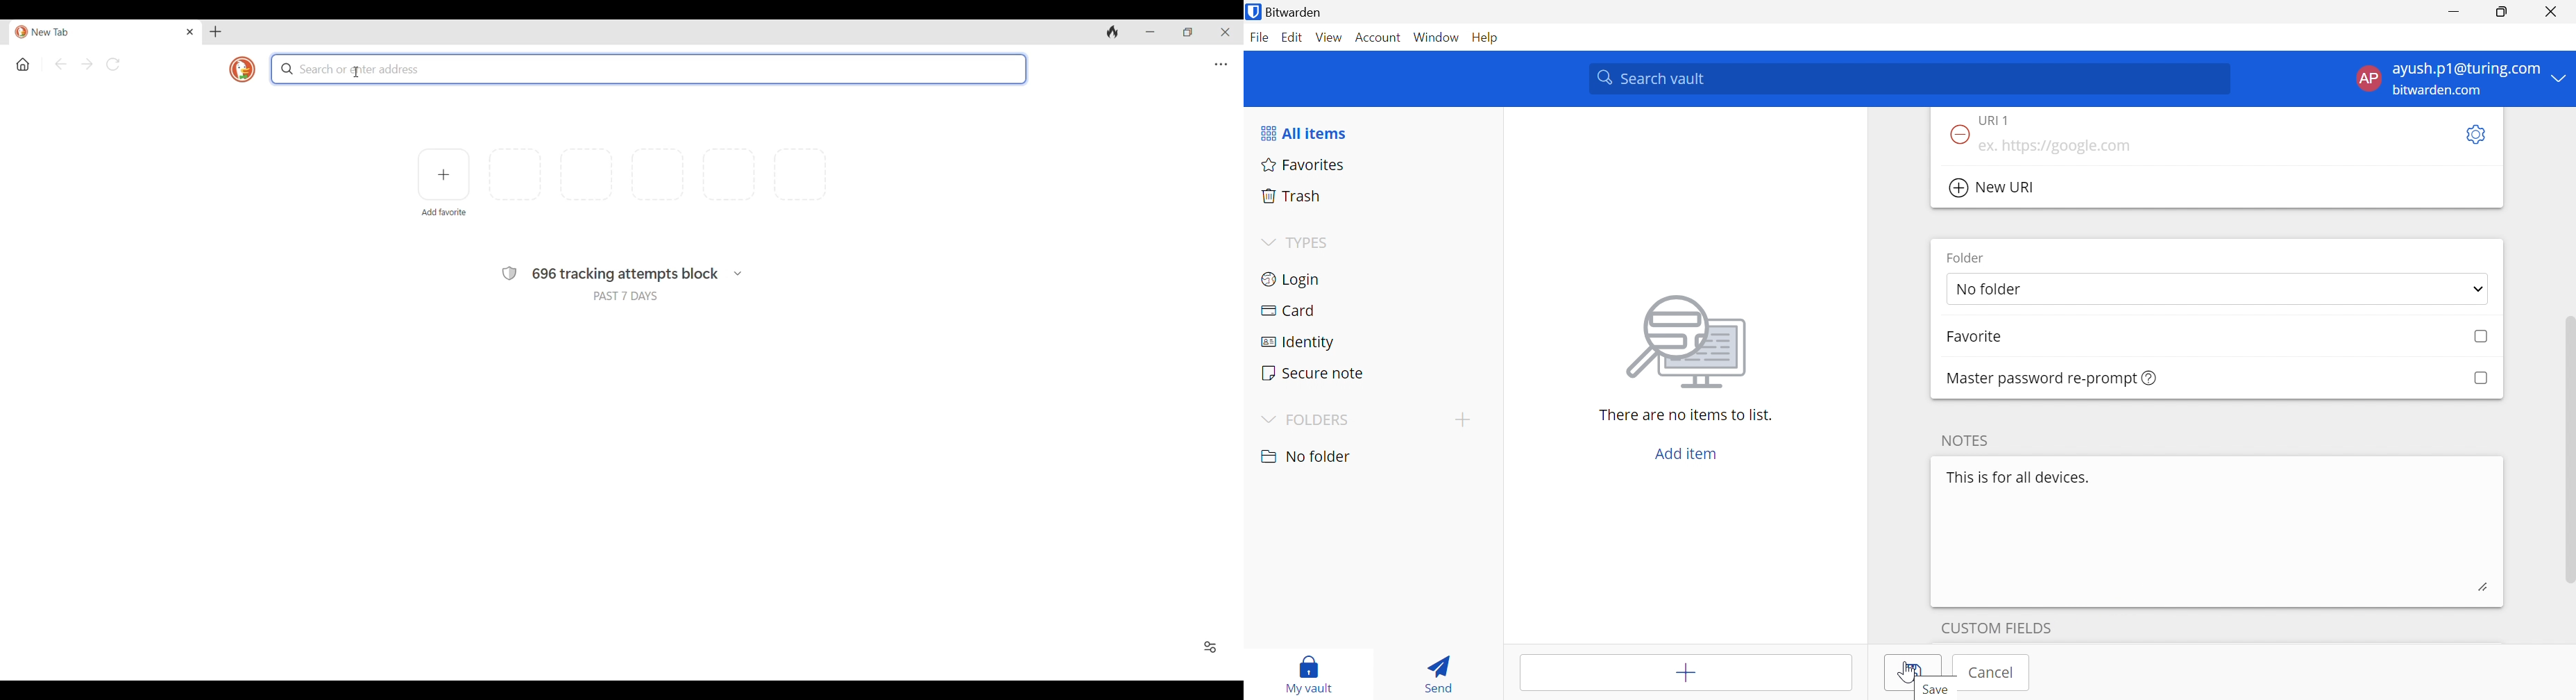 The height and width of the screenshot is (700, 2576). I want to click on TYPES, so click(1311, 245).